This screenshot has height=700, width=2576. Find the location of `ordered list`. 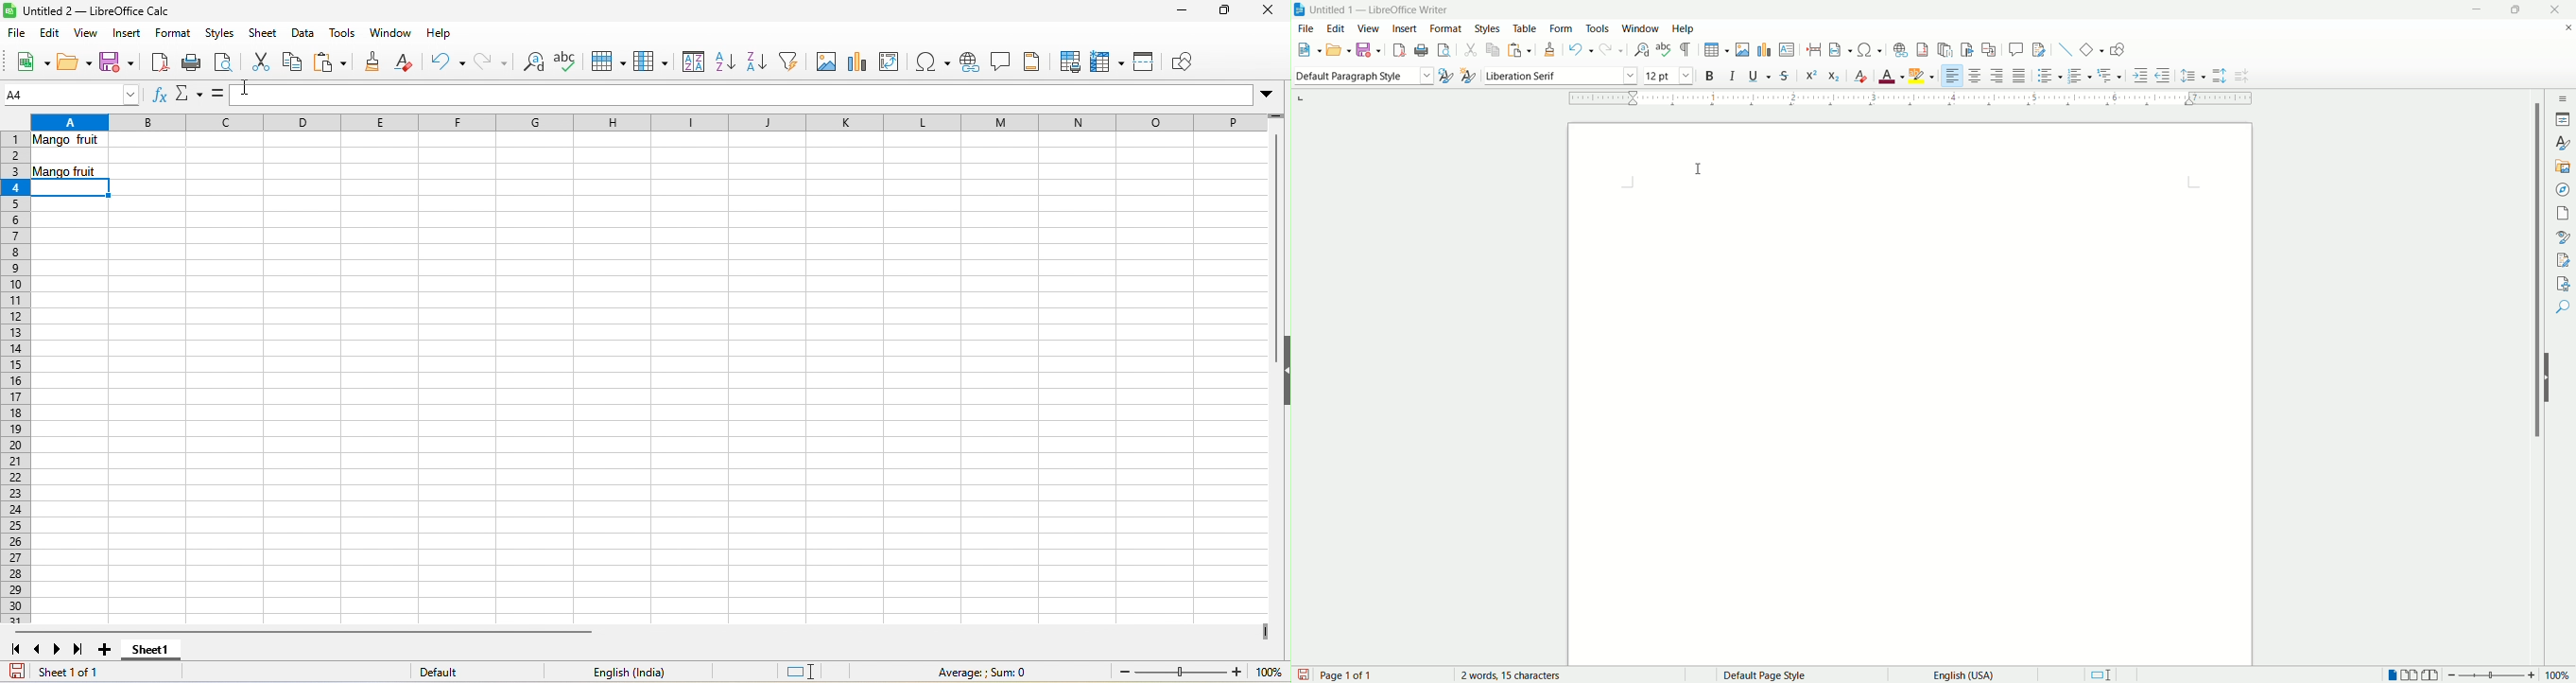

ordered list is located at coordinates (2075, 76).